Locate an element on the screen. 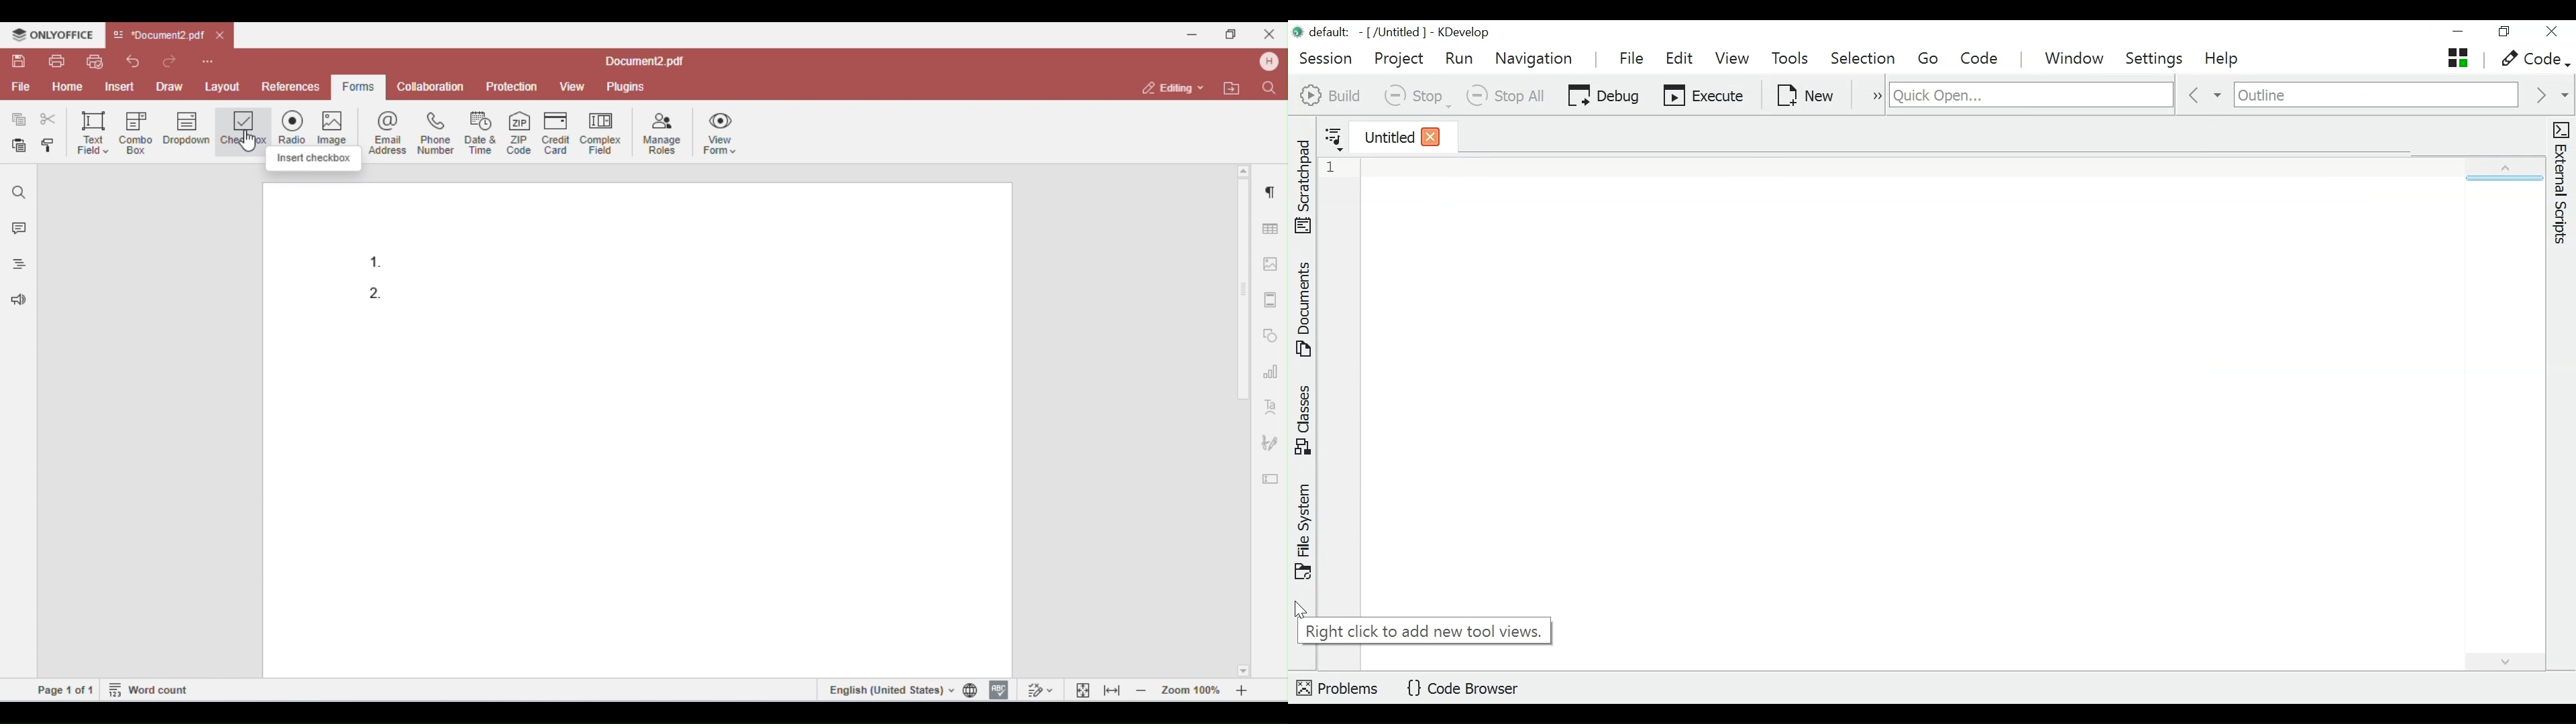 This screenshot has width=2576, height=728. Debug is located at coordinates (1604, 97).